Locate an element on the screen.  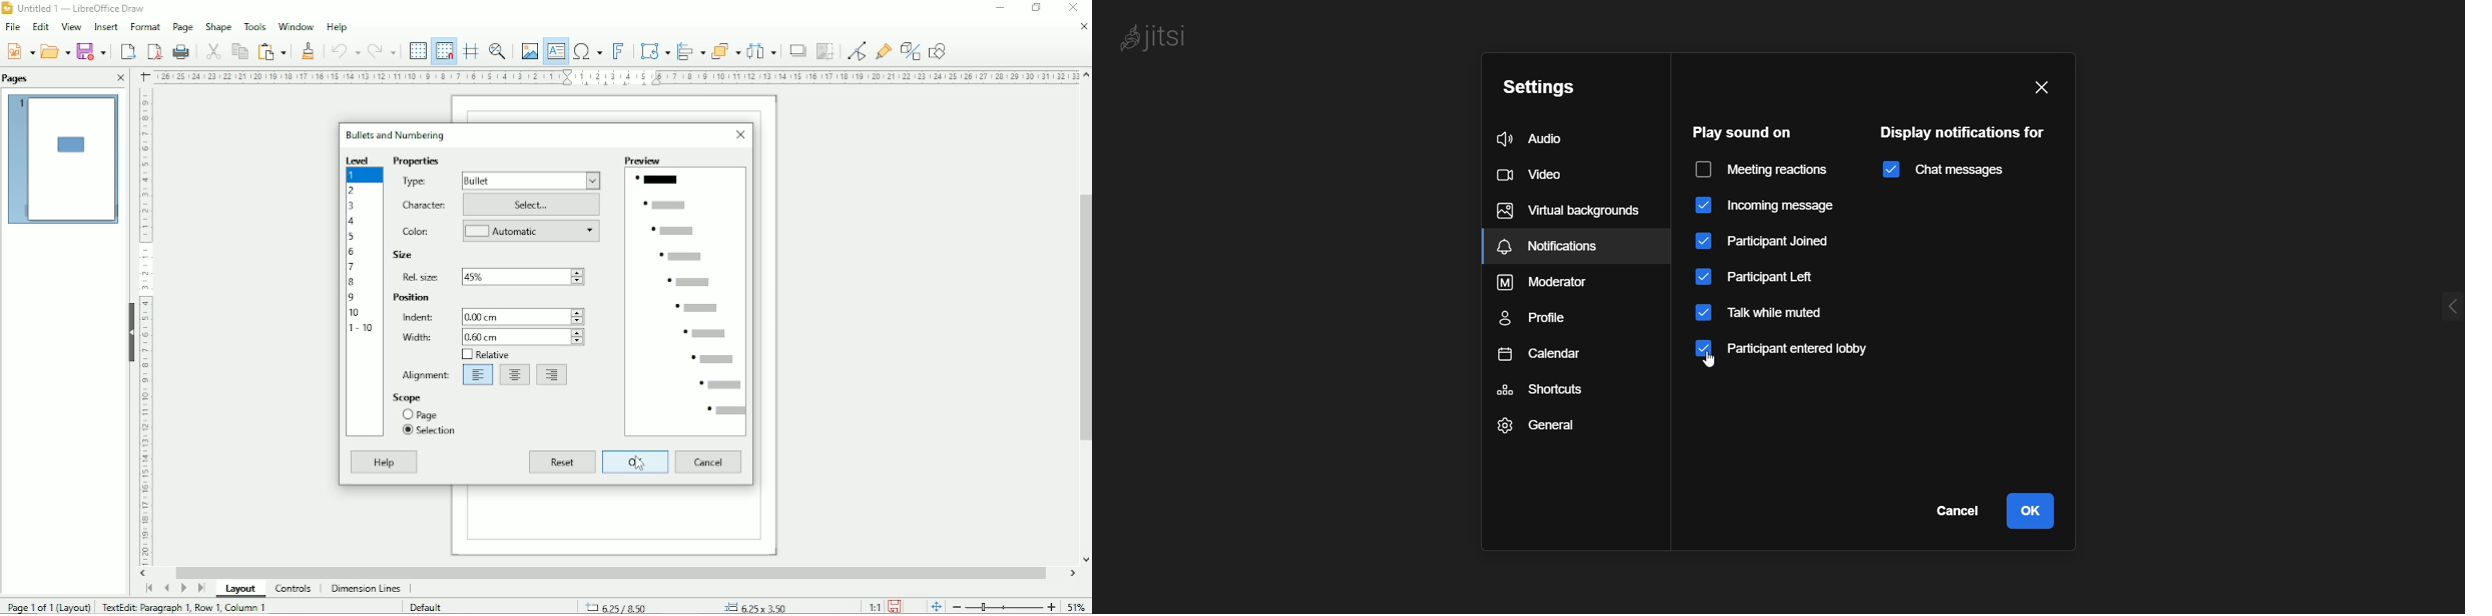
Bullet is located at coordinates (532, 180).